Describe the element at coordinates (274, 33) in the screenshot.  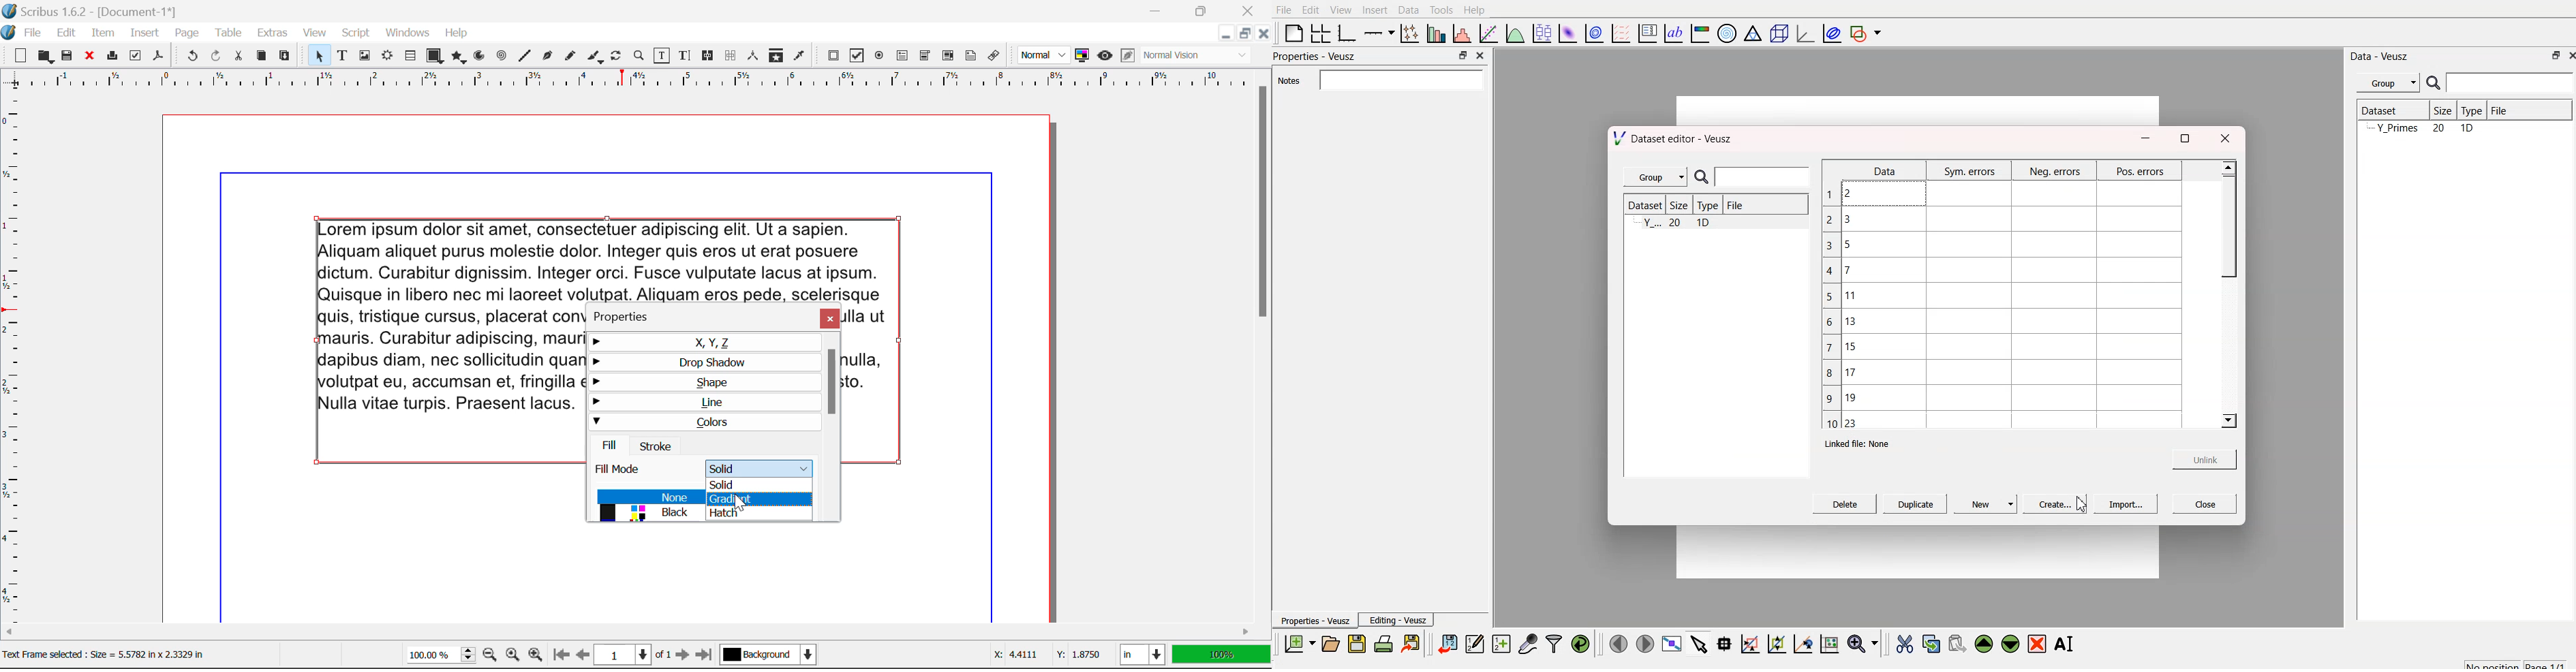
I see `Extras` at that location.